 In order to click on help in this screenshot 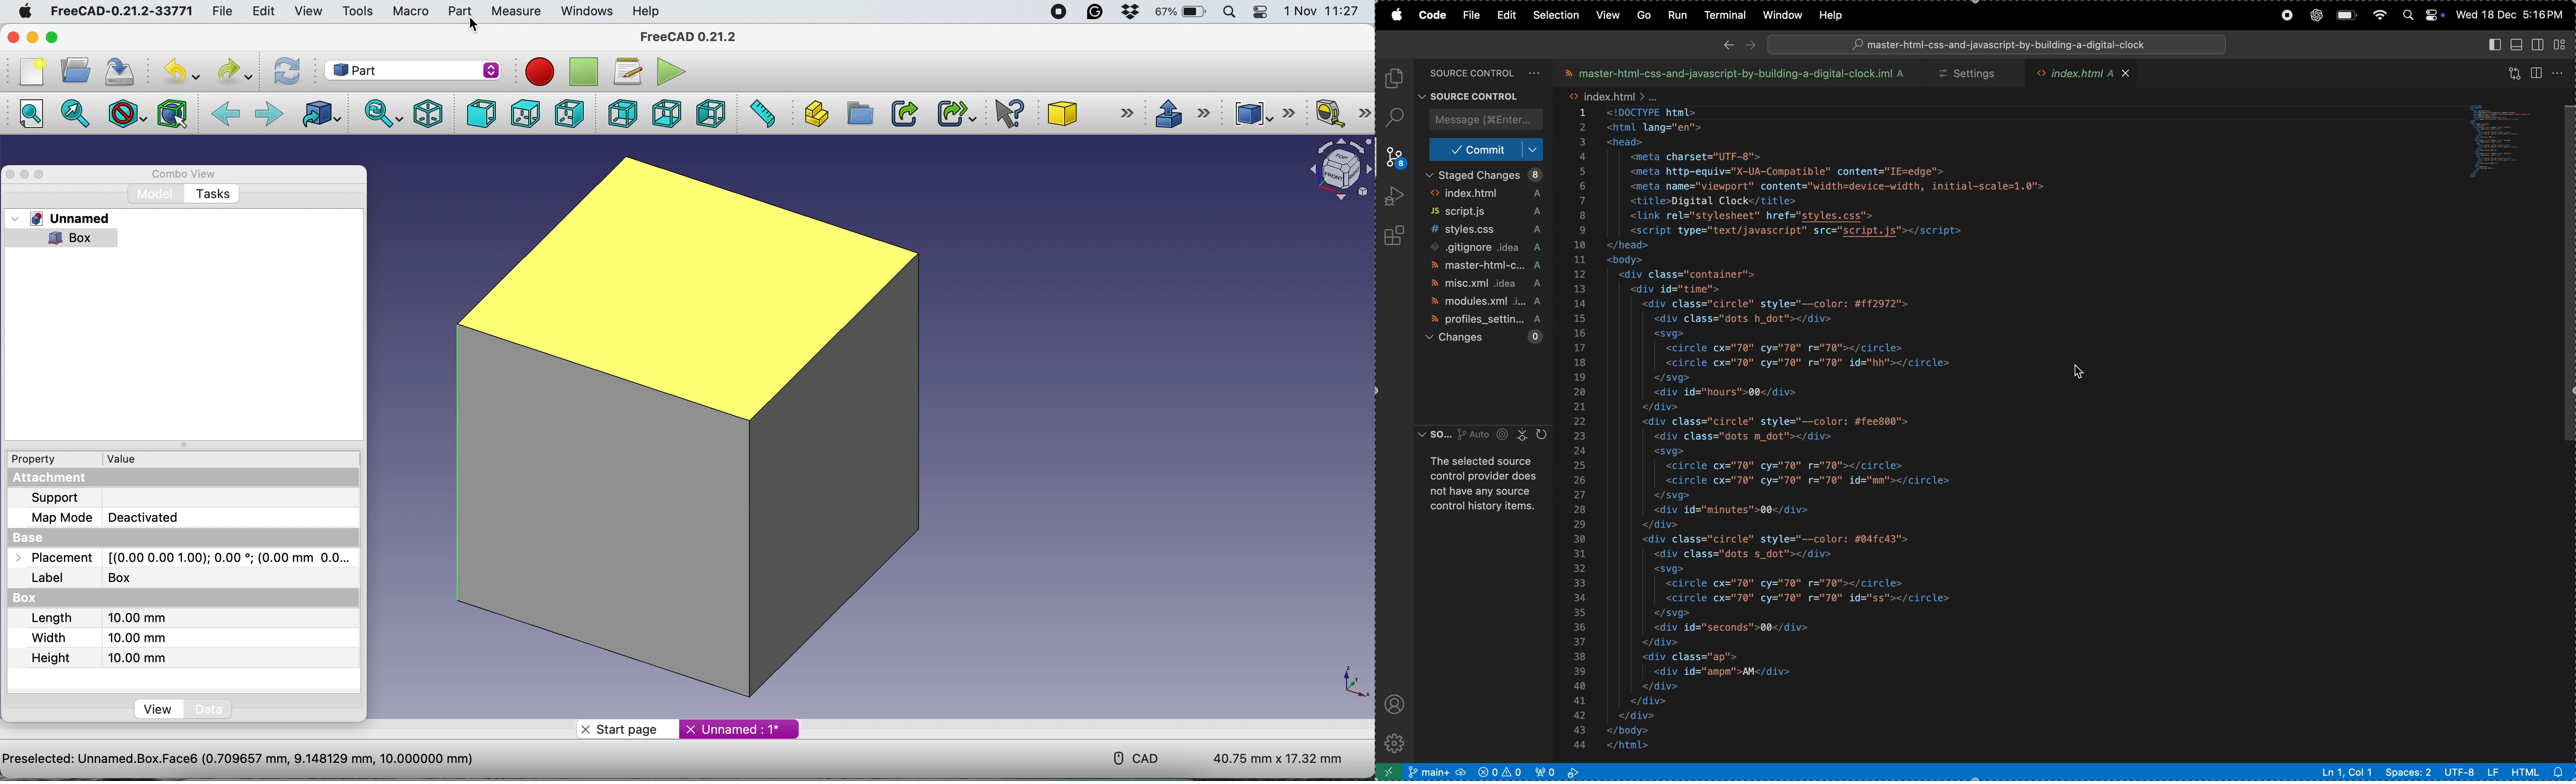, I will do `click(648, 11)`.